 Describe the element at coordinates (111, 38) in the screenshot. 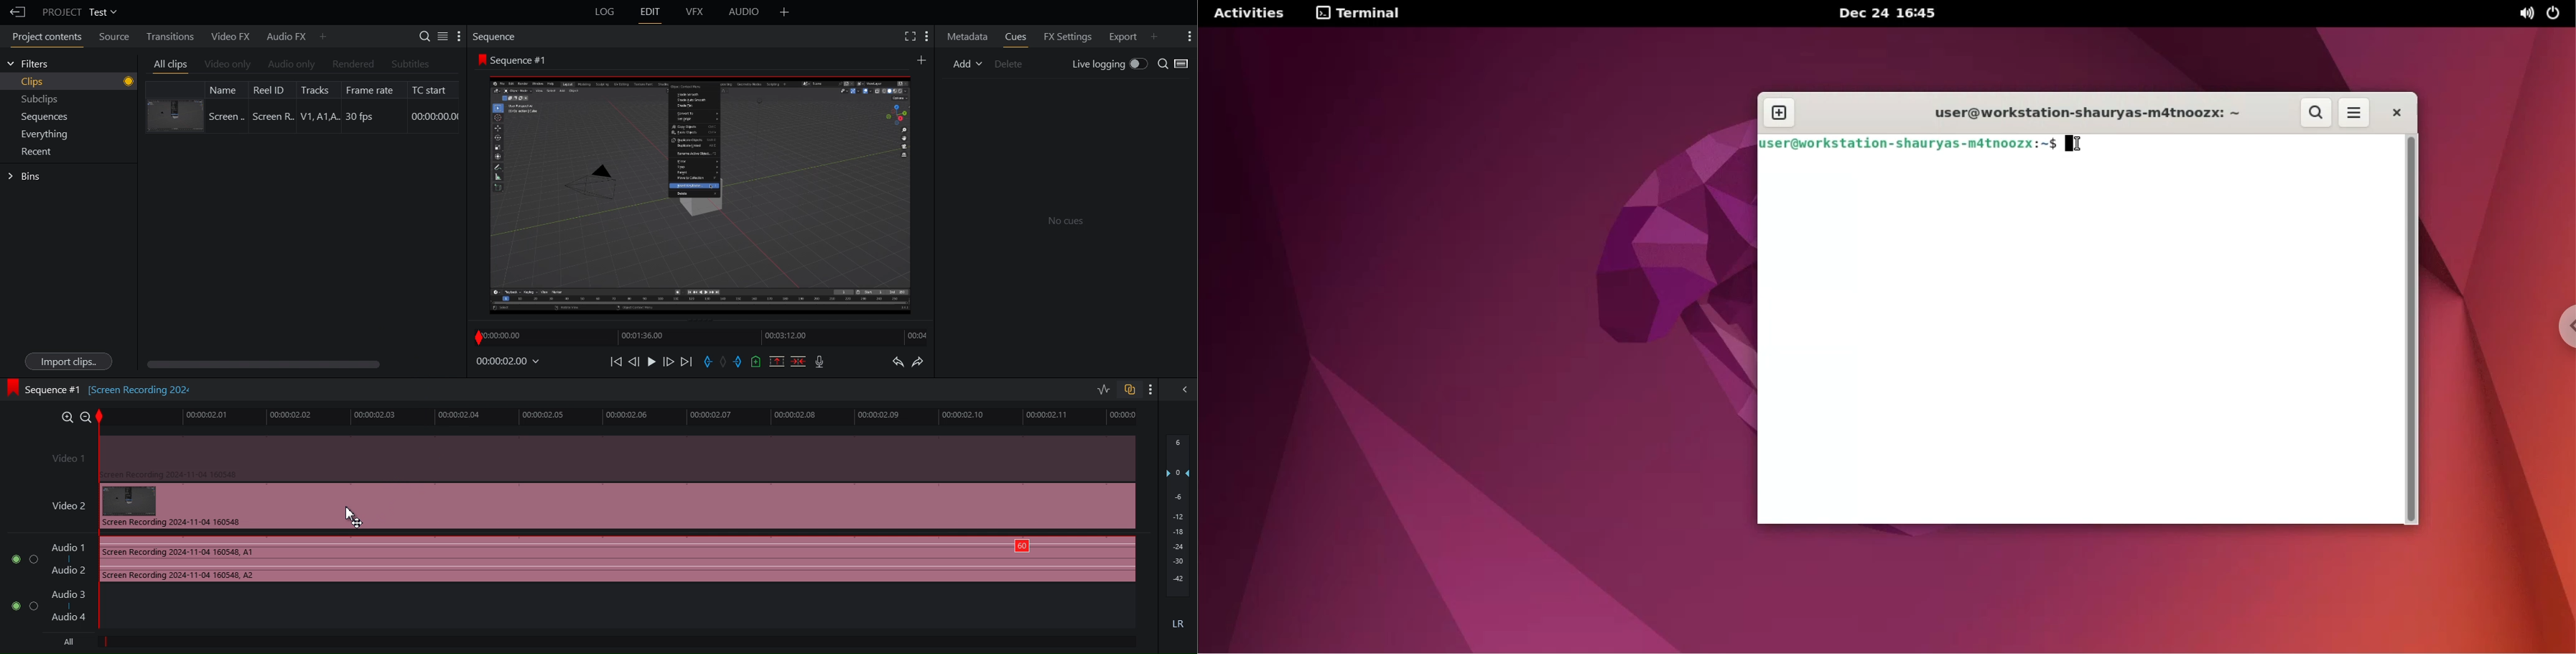

I see `Source` at that location.